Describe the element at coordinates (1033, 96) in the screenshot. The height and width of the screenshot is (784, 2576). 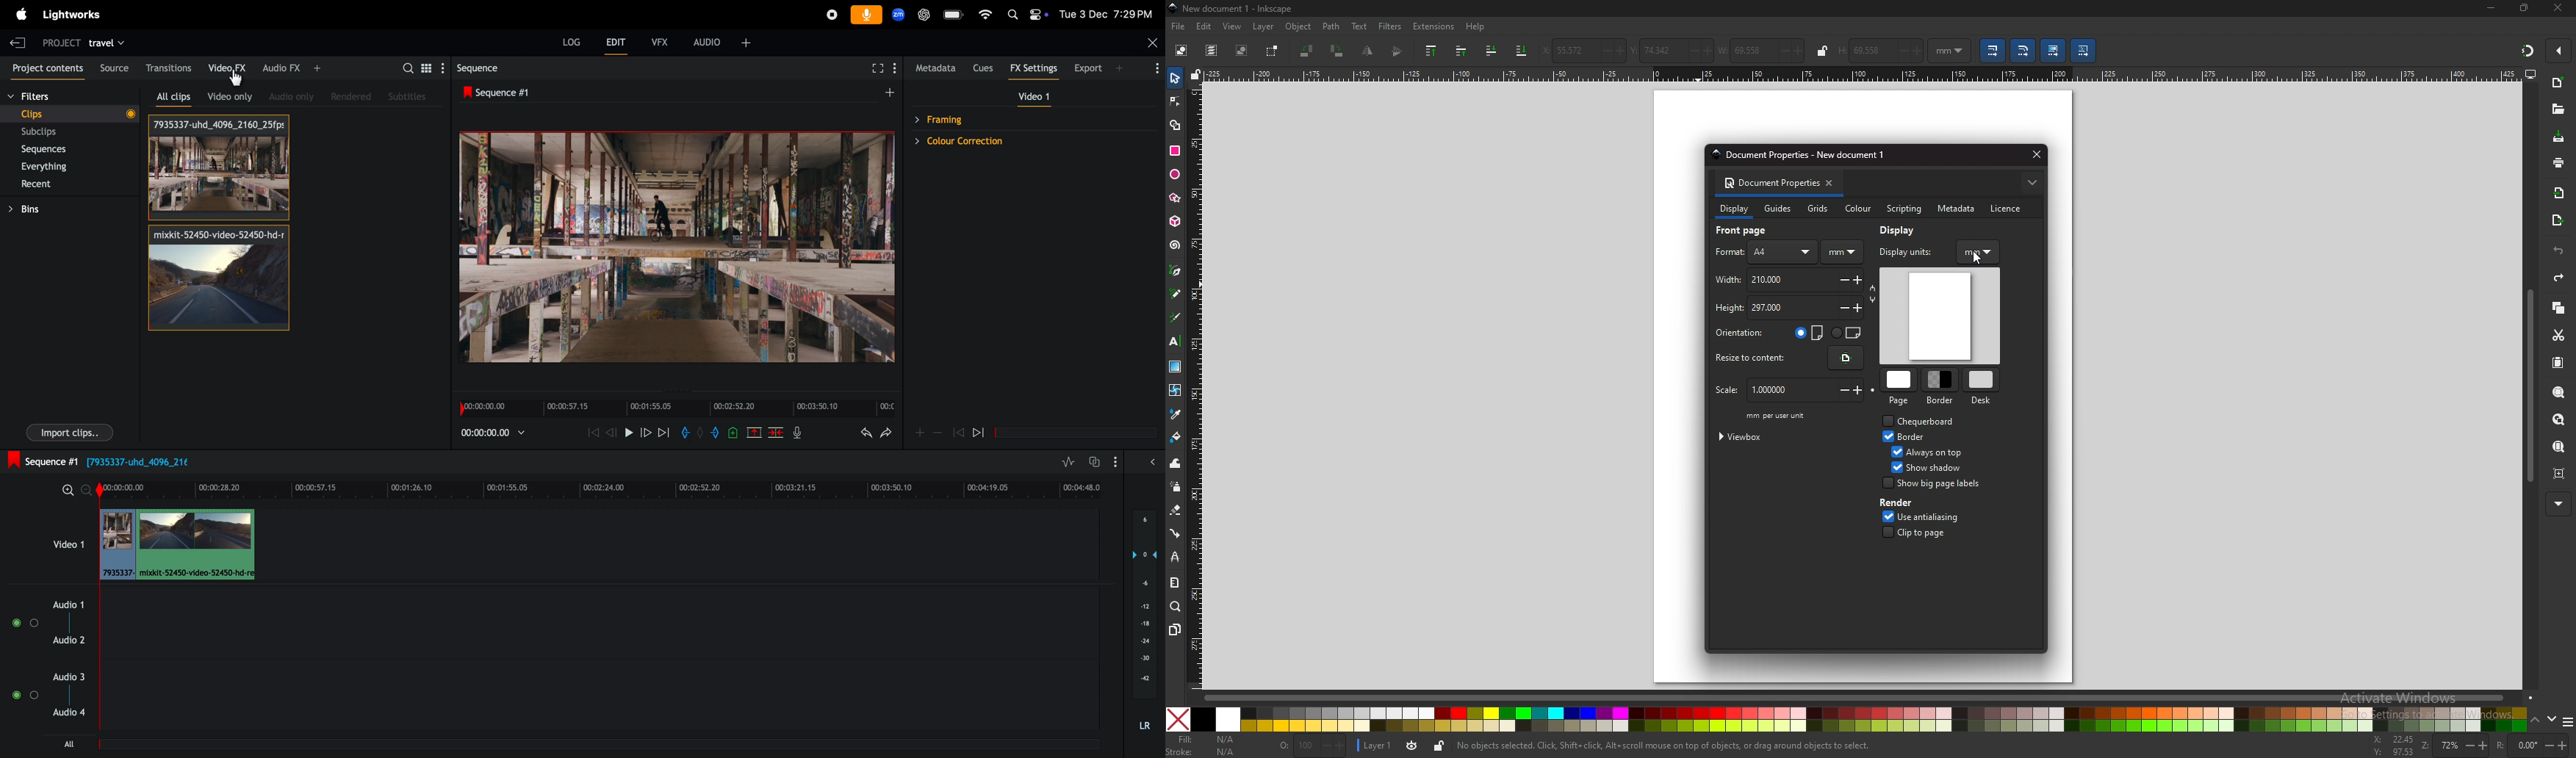
I see `video 1` at that location.